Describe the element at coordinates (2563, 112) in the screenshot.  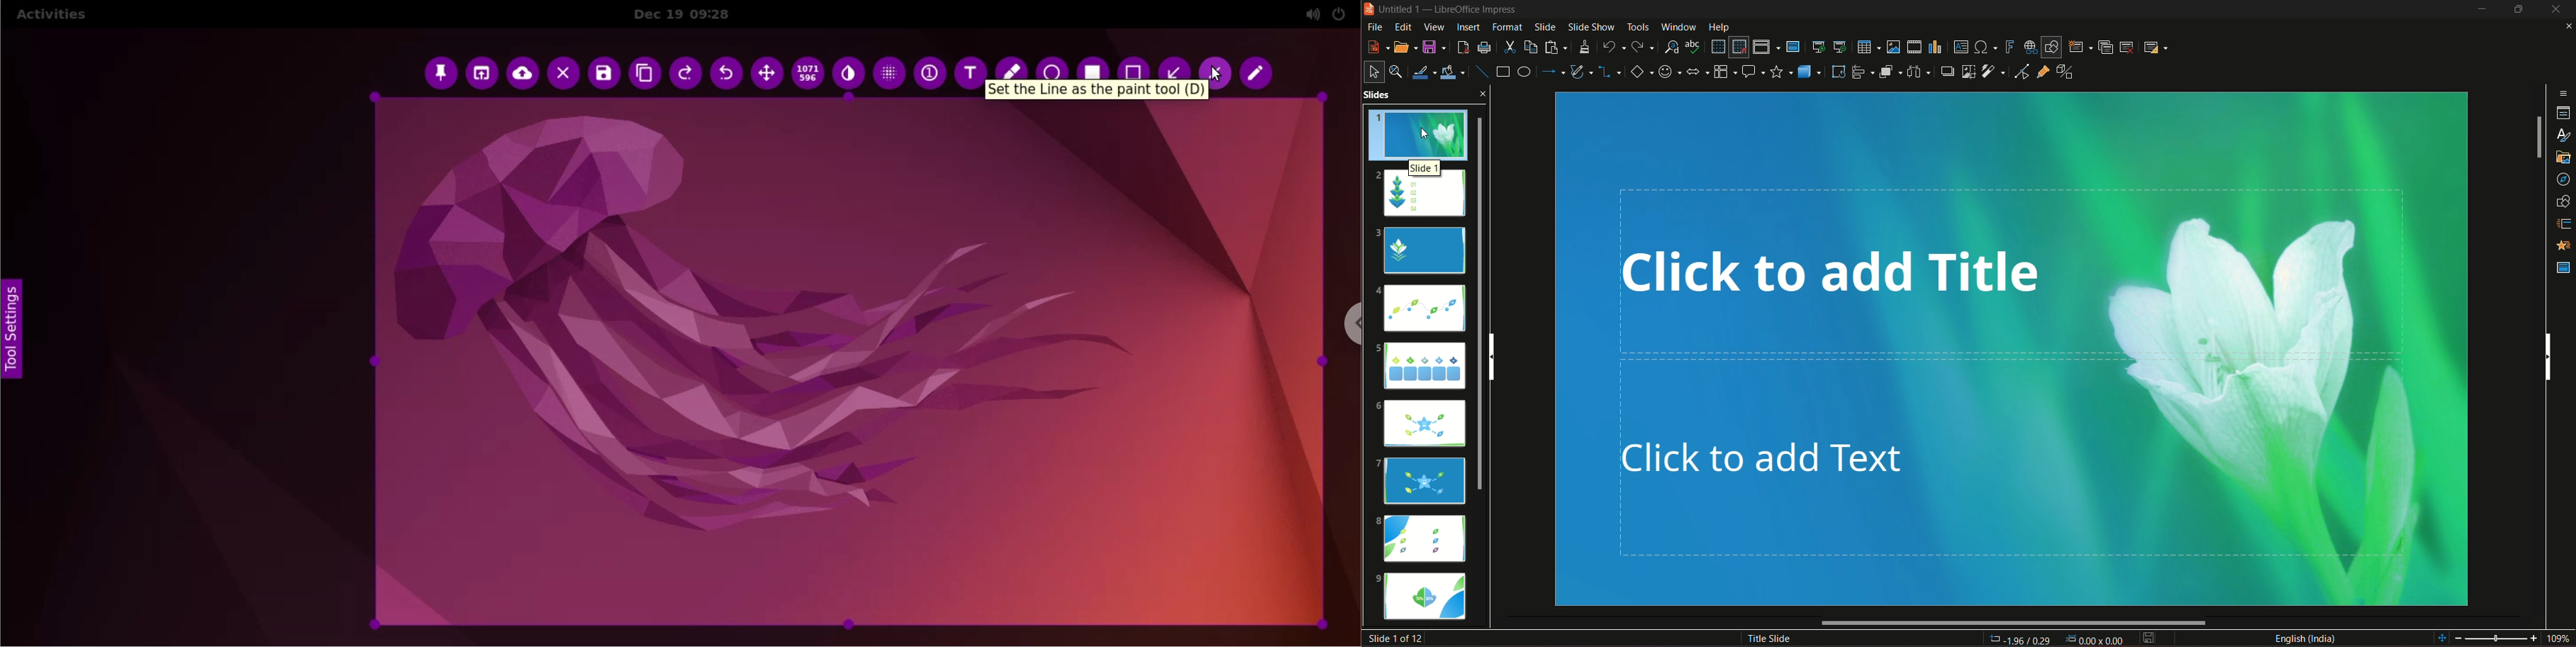
I see `properties` at that location.